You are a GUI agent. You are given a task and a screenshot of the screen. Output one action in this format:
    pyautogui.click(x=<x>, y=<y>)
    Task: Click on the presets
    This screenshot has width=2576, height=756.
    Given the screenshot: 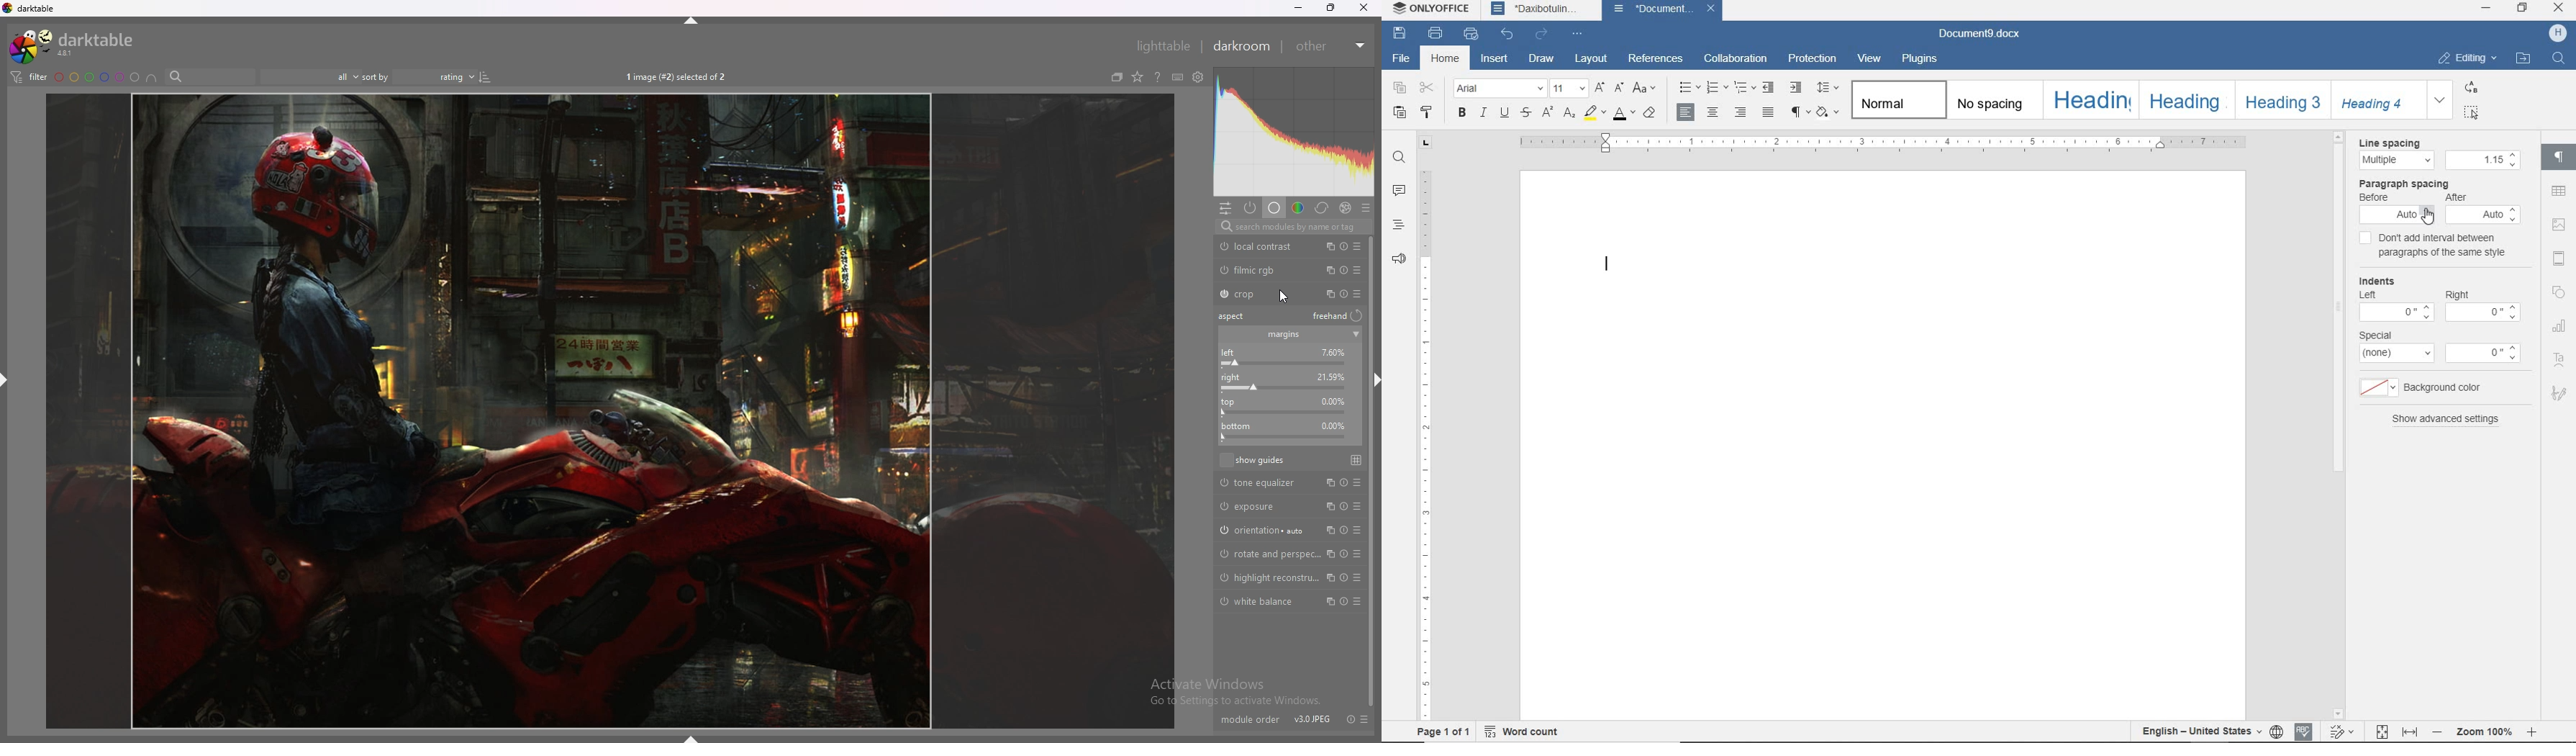 What is the action you would take?
    pyautogui.click(x=1359, y=577)
    